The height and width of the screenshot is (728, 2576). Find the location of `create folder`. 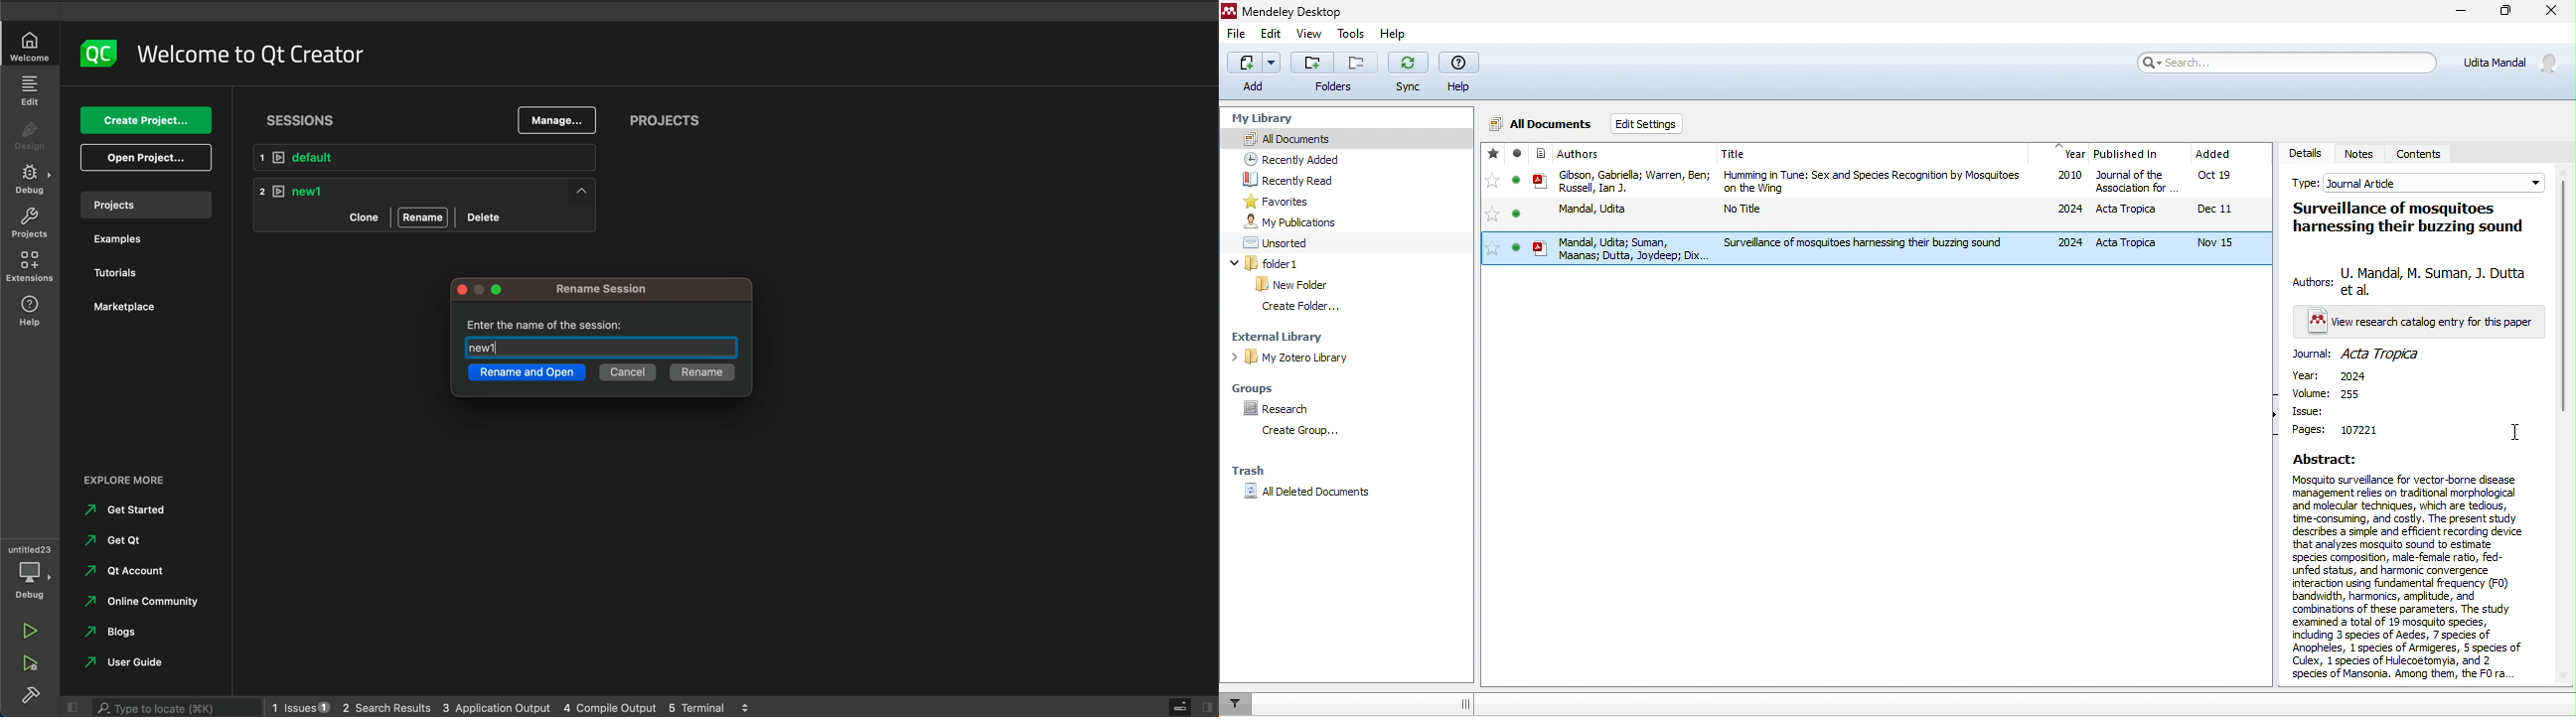

create folder is located at coordinates (1303, 309).